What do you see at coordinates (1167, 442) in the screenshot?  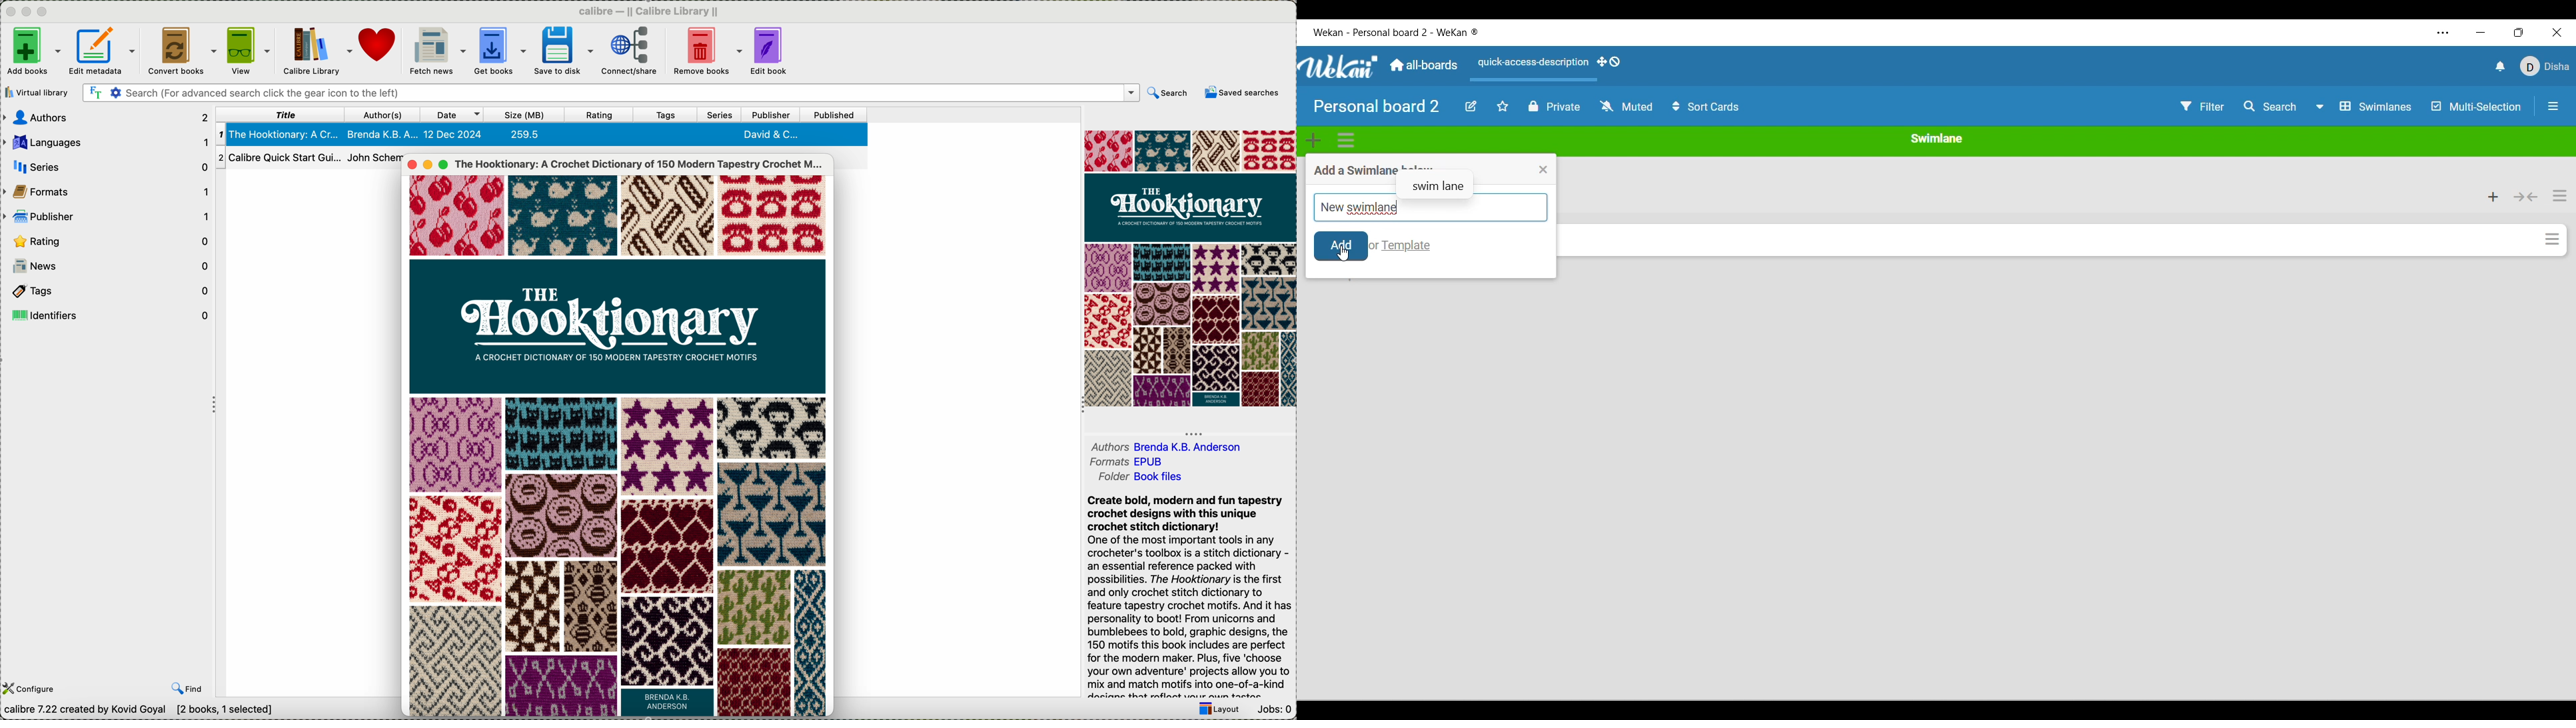 I see `authors` at bounding box center [1167, 442].